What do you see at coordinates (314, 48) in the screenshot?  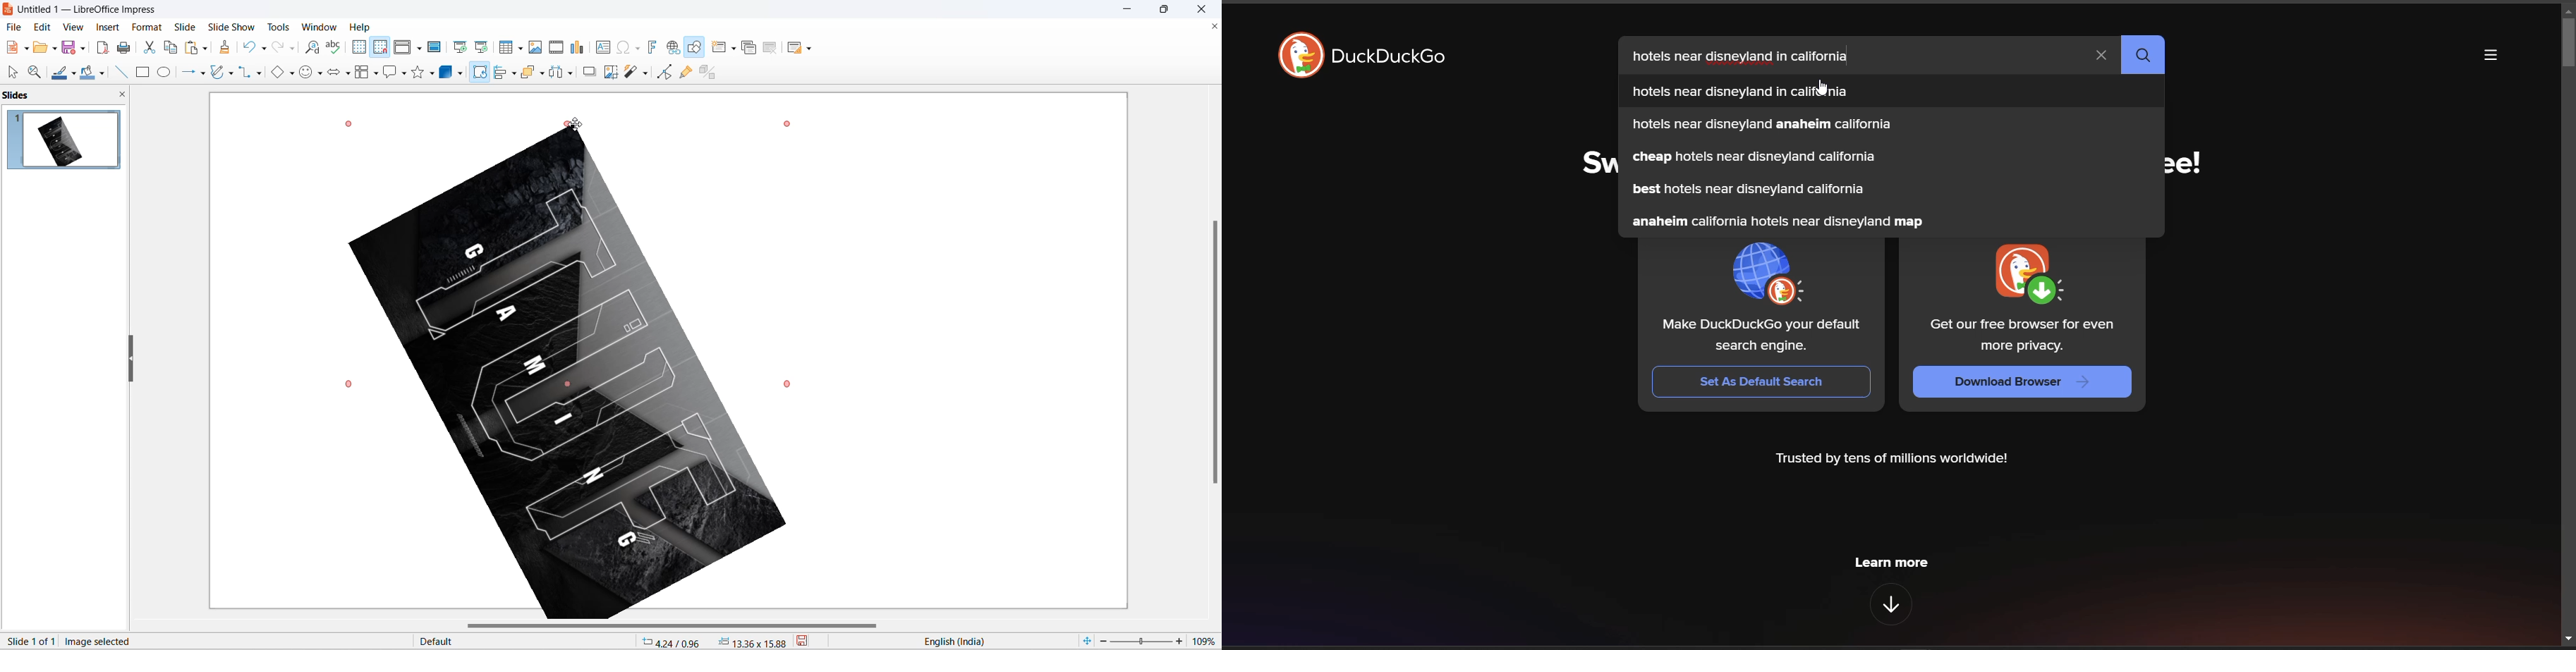 I see `find and replace` at bounding box center [314, 48].